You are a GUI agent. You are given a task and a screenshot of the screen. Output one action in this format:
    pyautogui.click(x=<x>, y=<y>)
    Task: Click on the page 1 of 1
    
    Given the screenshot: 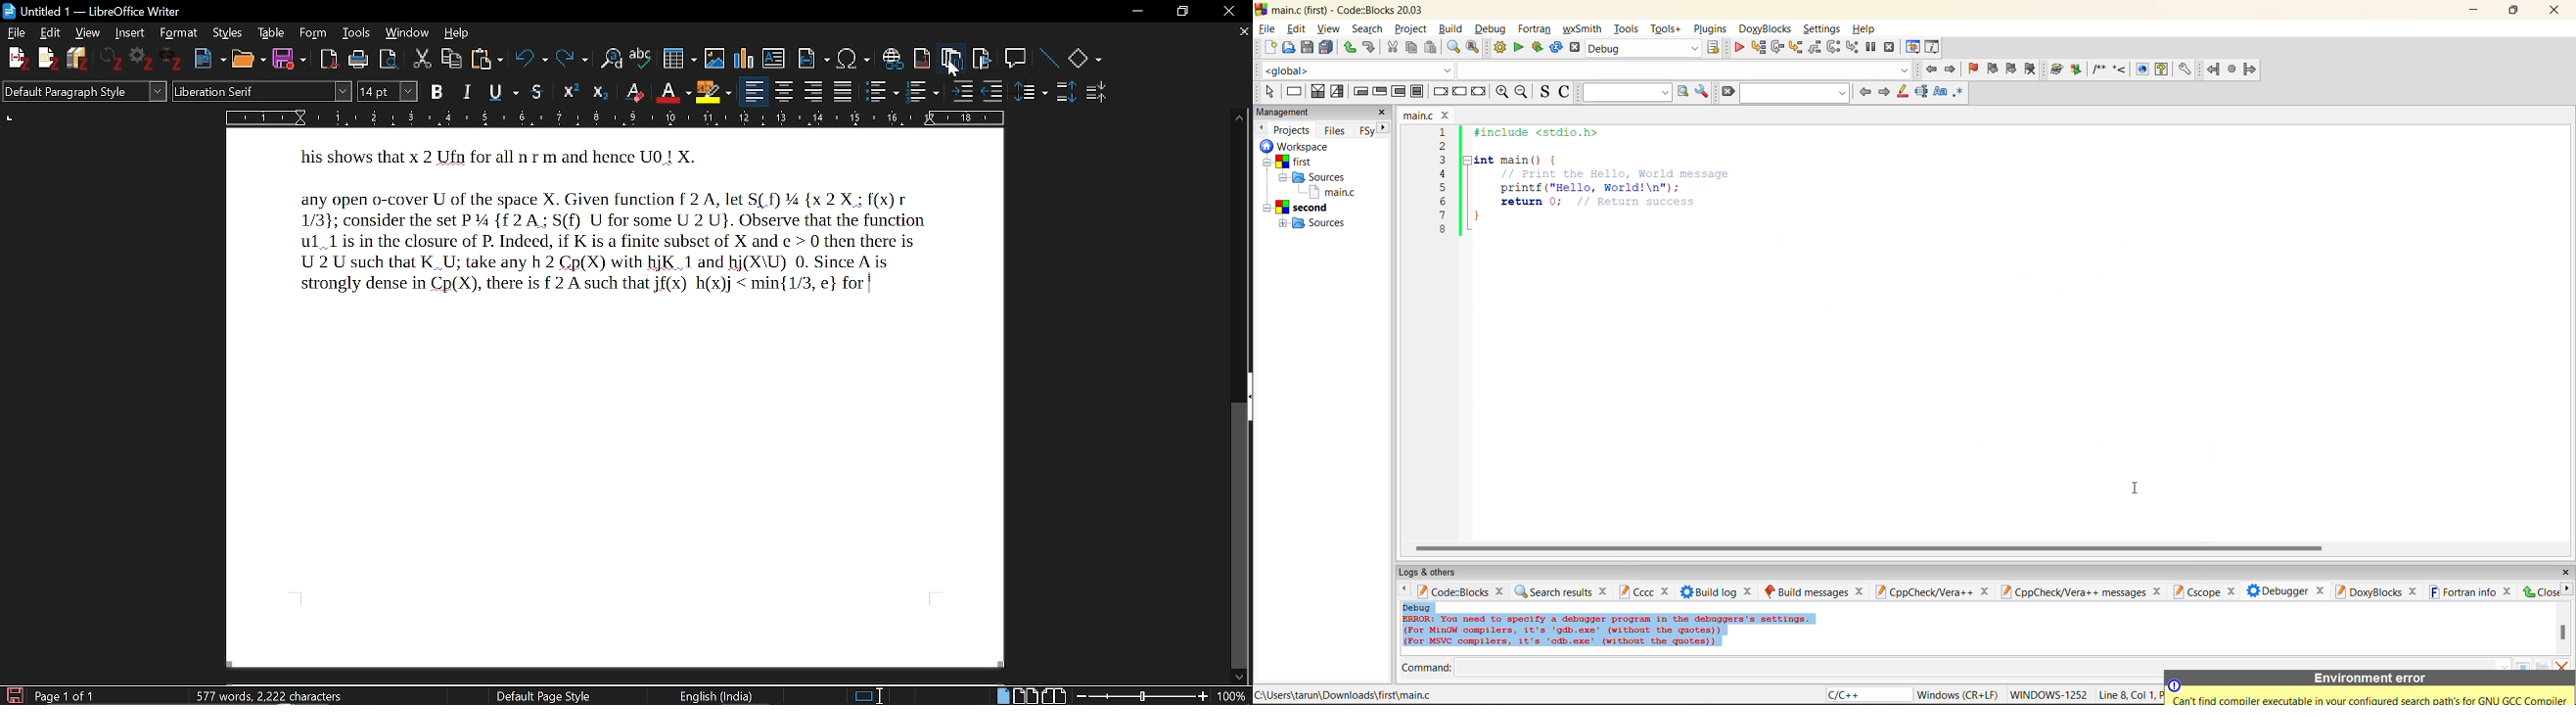 What is the action you would take?
    pyautogui.click(x=66, y=695)
    